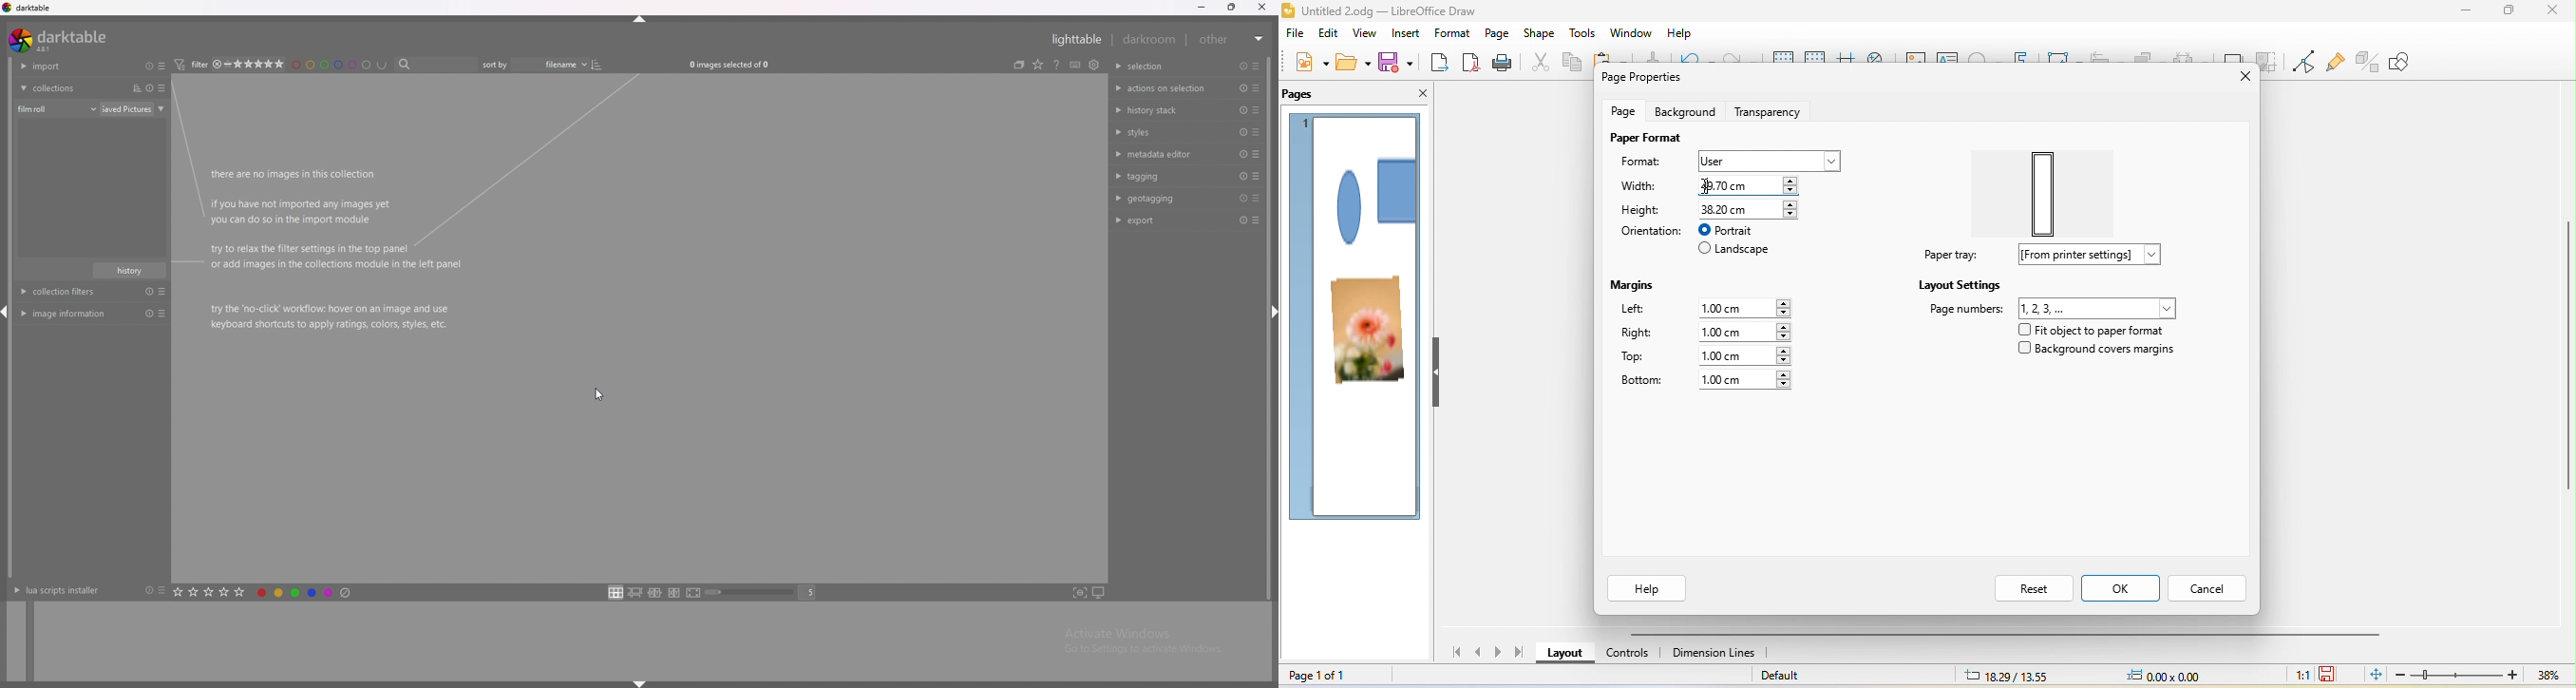 The height and width of the screenshot is (700, 2576). What do you see at coordinates (637, 683) in the screenshot?
I see `hide` at bounding box center [637, 683].